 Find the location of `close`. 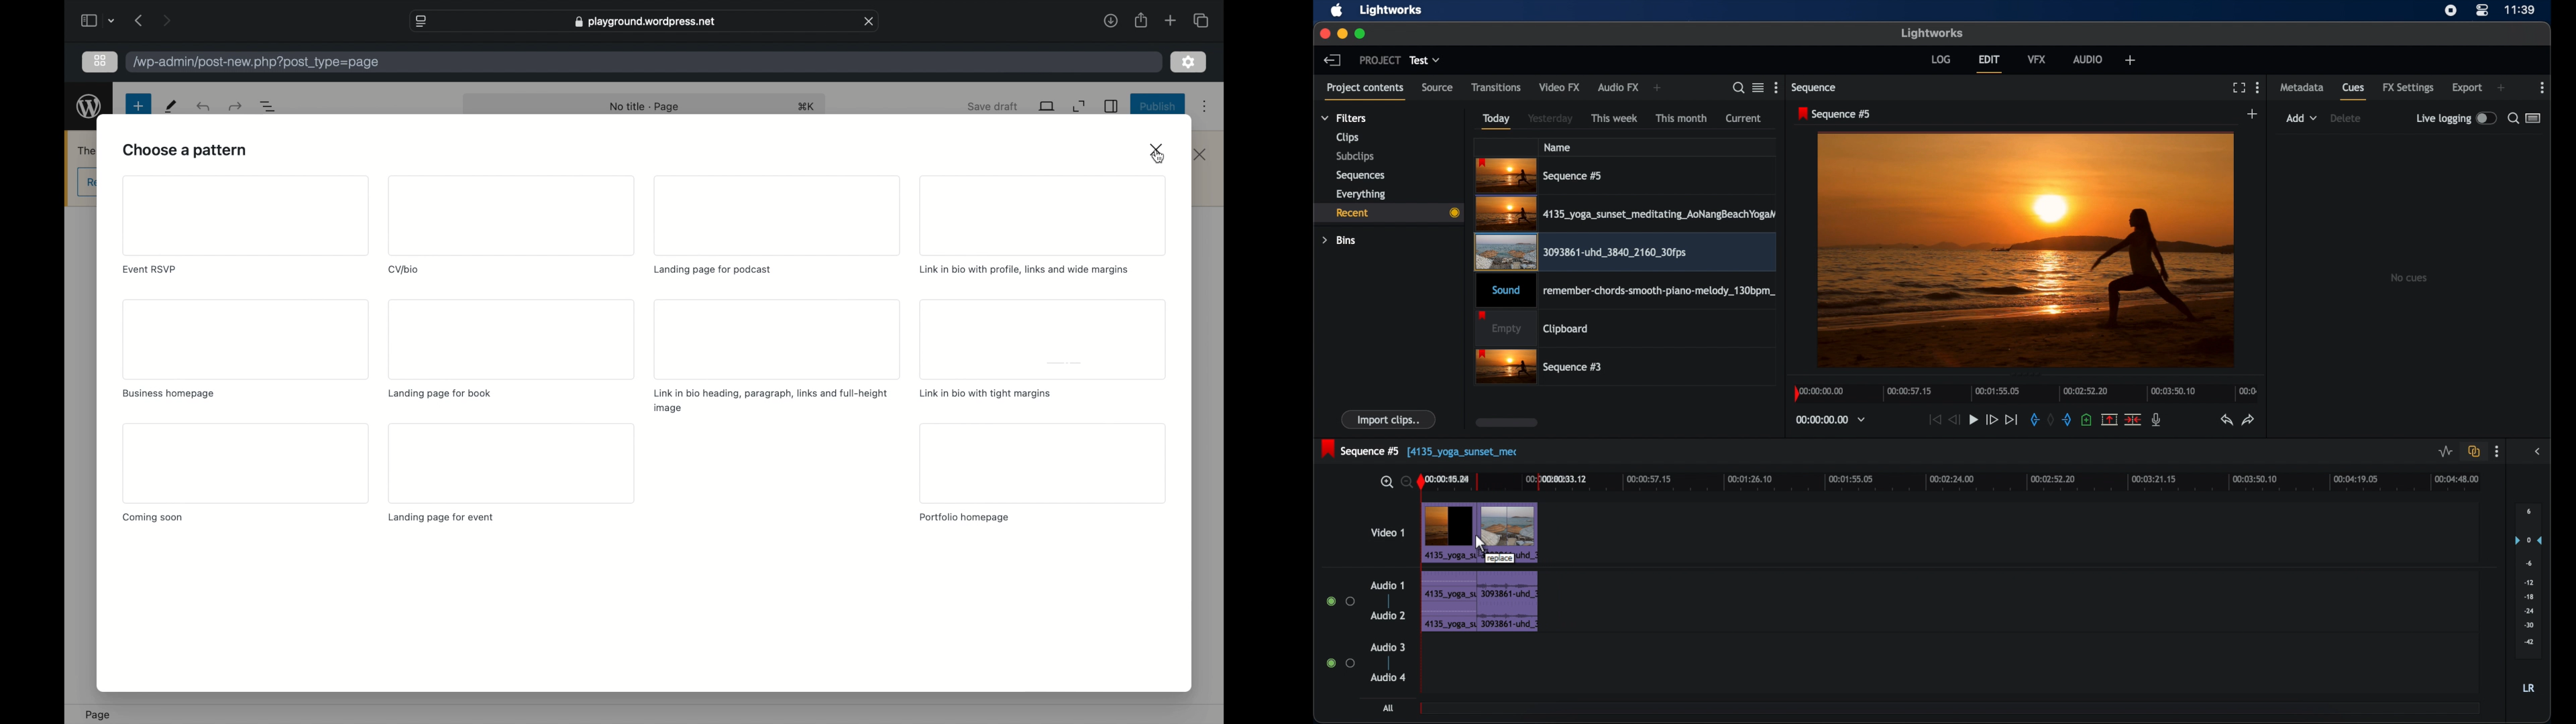

close is located at coordinates (1203, 154).